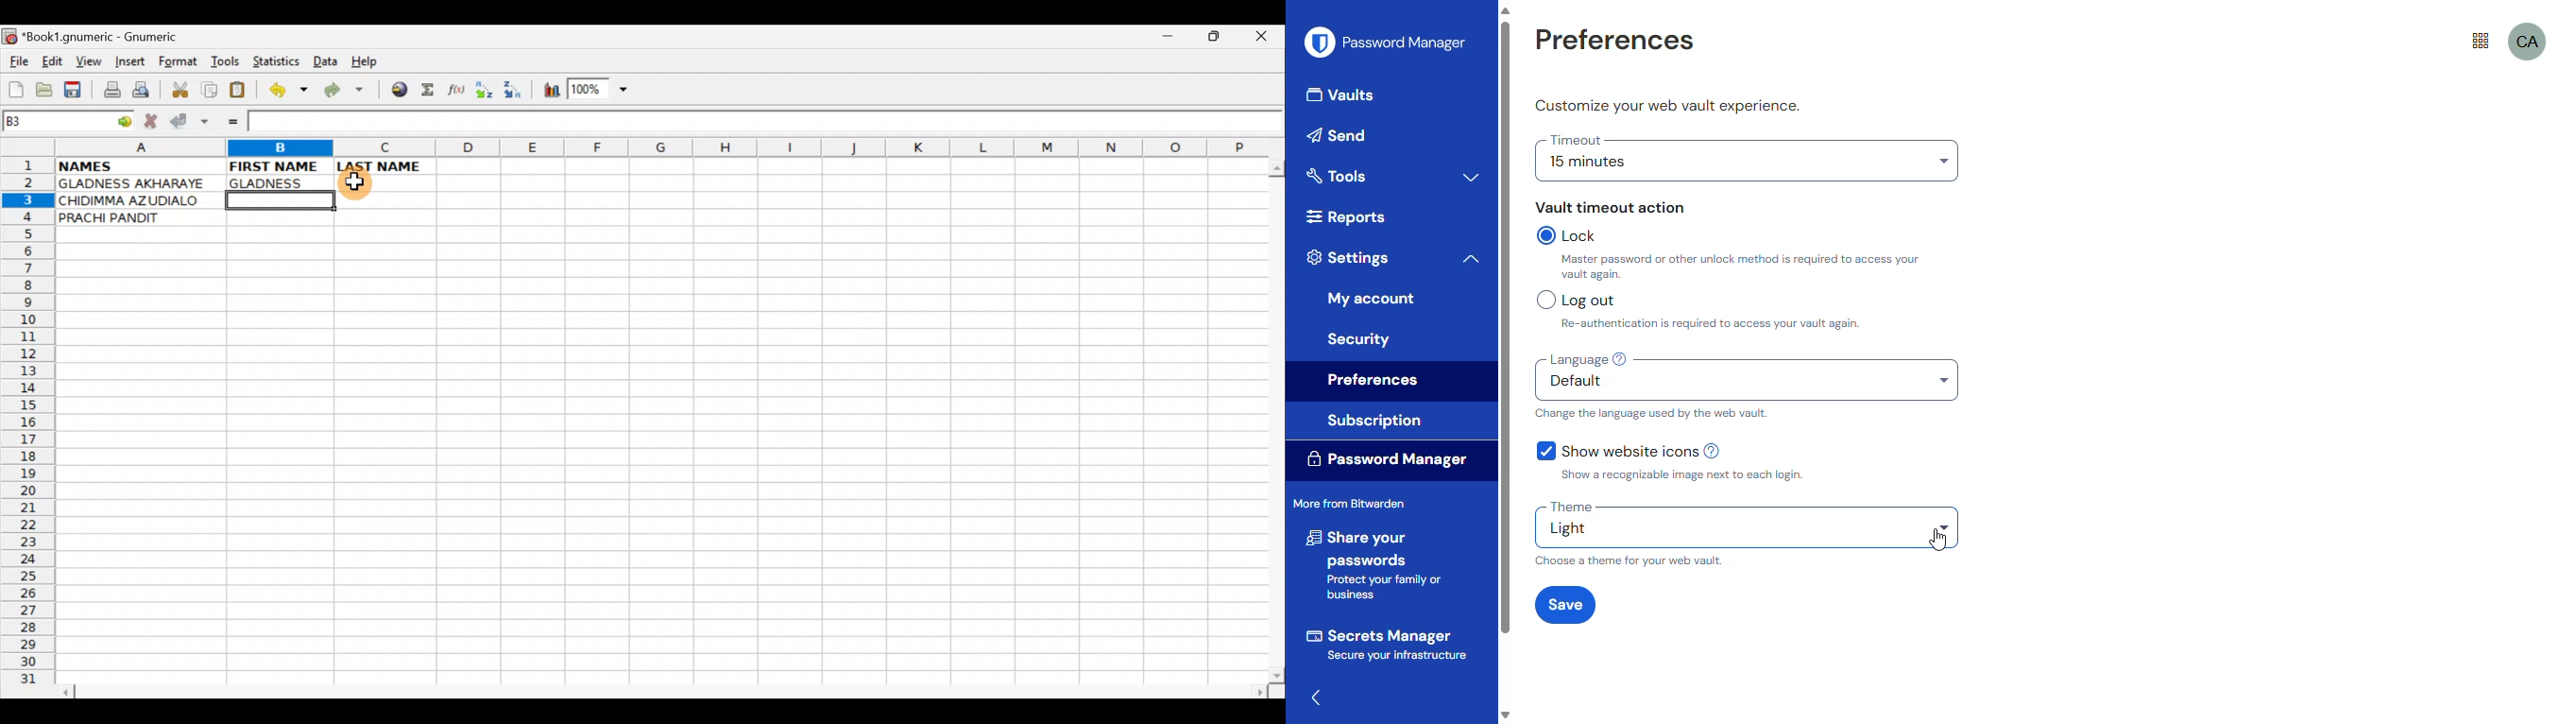  What do you see at coordinates (180, 88) in the screenshot?
I see `Cut selection` at bounding box center [180, 88].